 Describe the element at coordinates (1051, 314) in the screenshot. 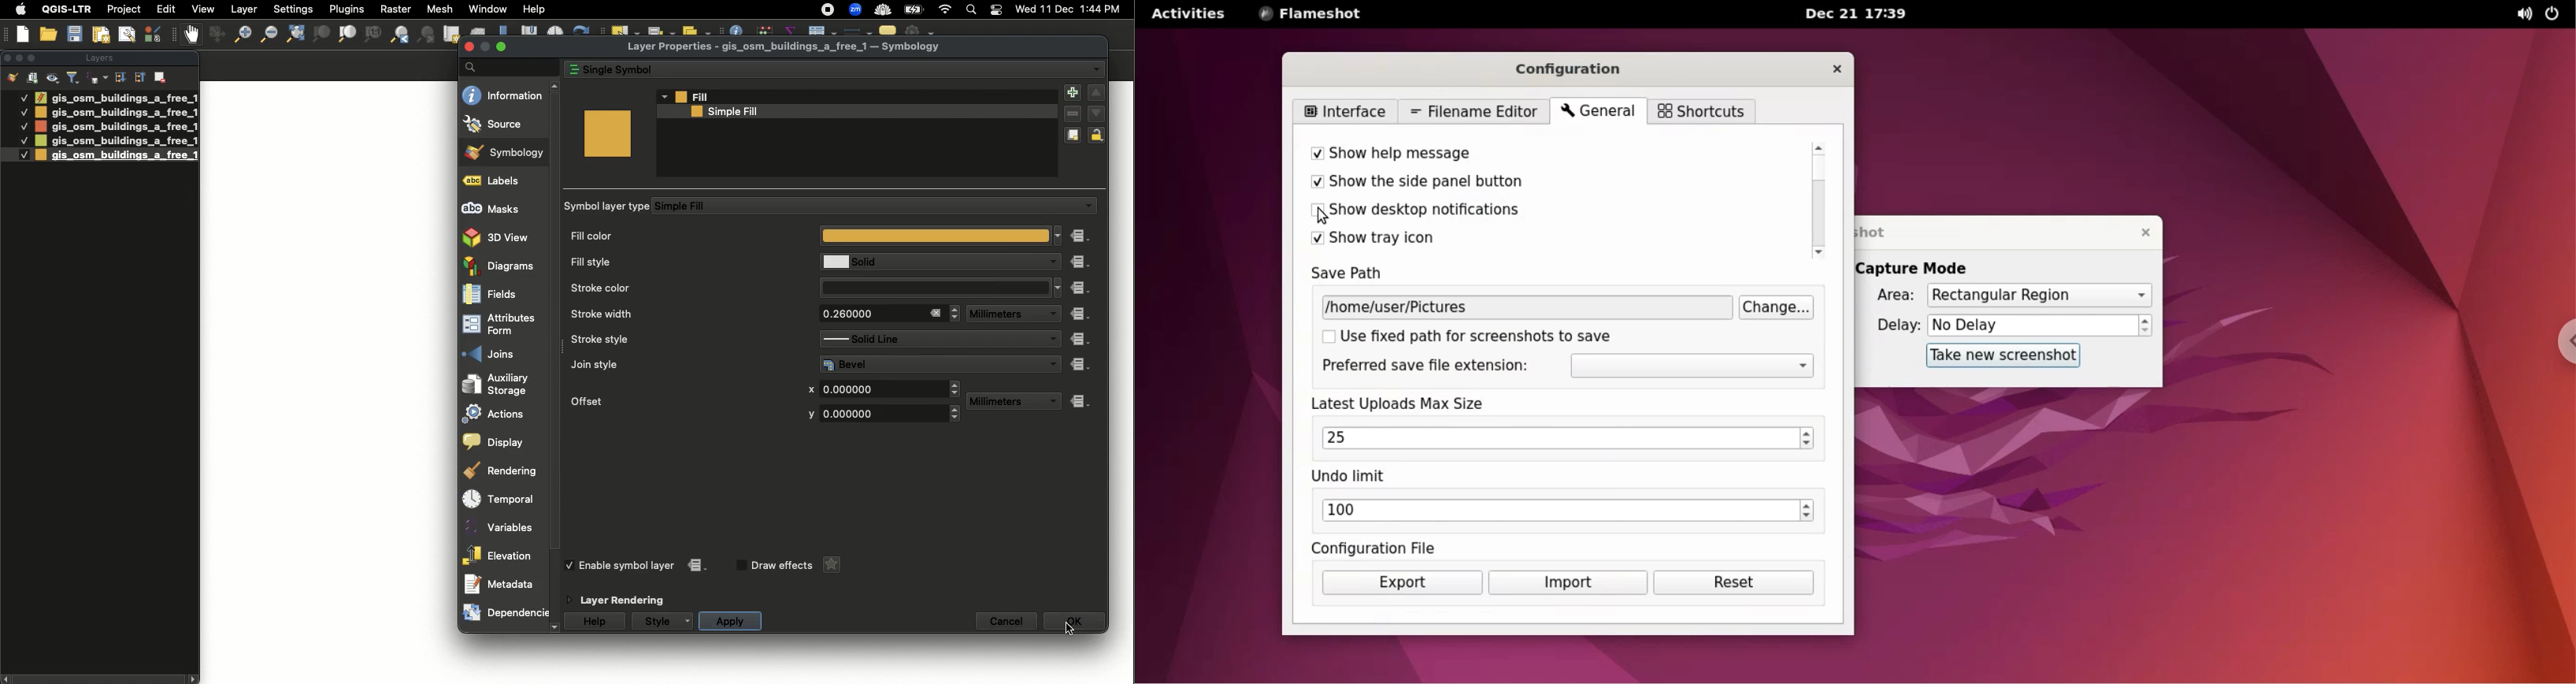

I see `Drop down` at that location.